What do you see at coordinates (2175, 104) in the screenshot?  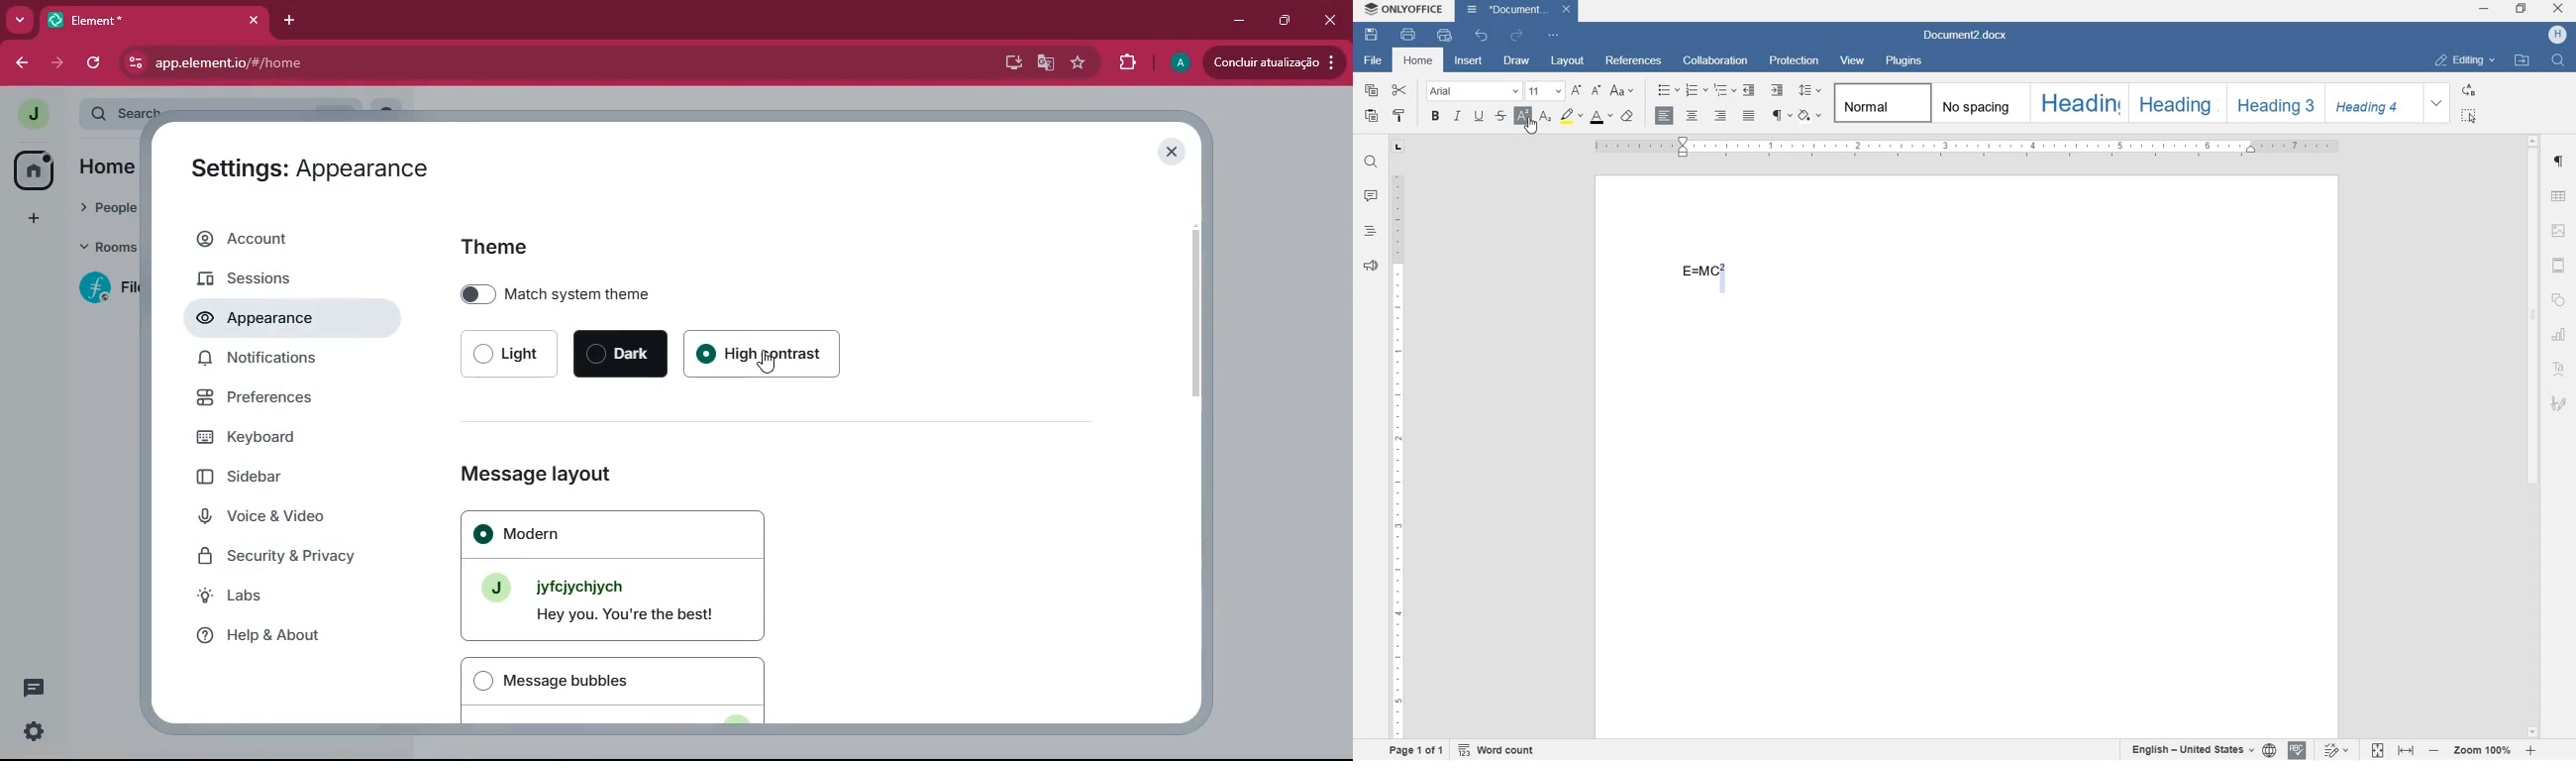 I see `Heading 2` at bounding box center [2175, 104].